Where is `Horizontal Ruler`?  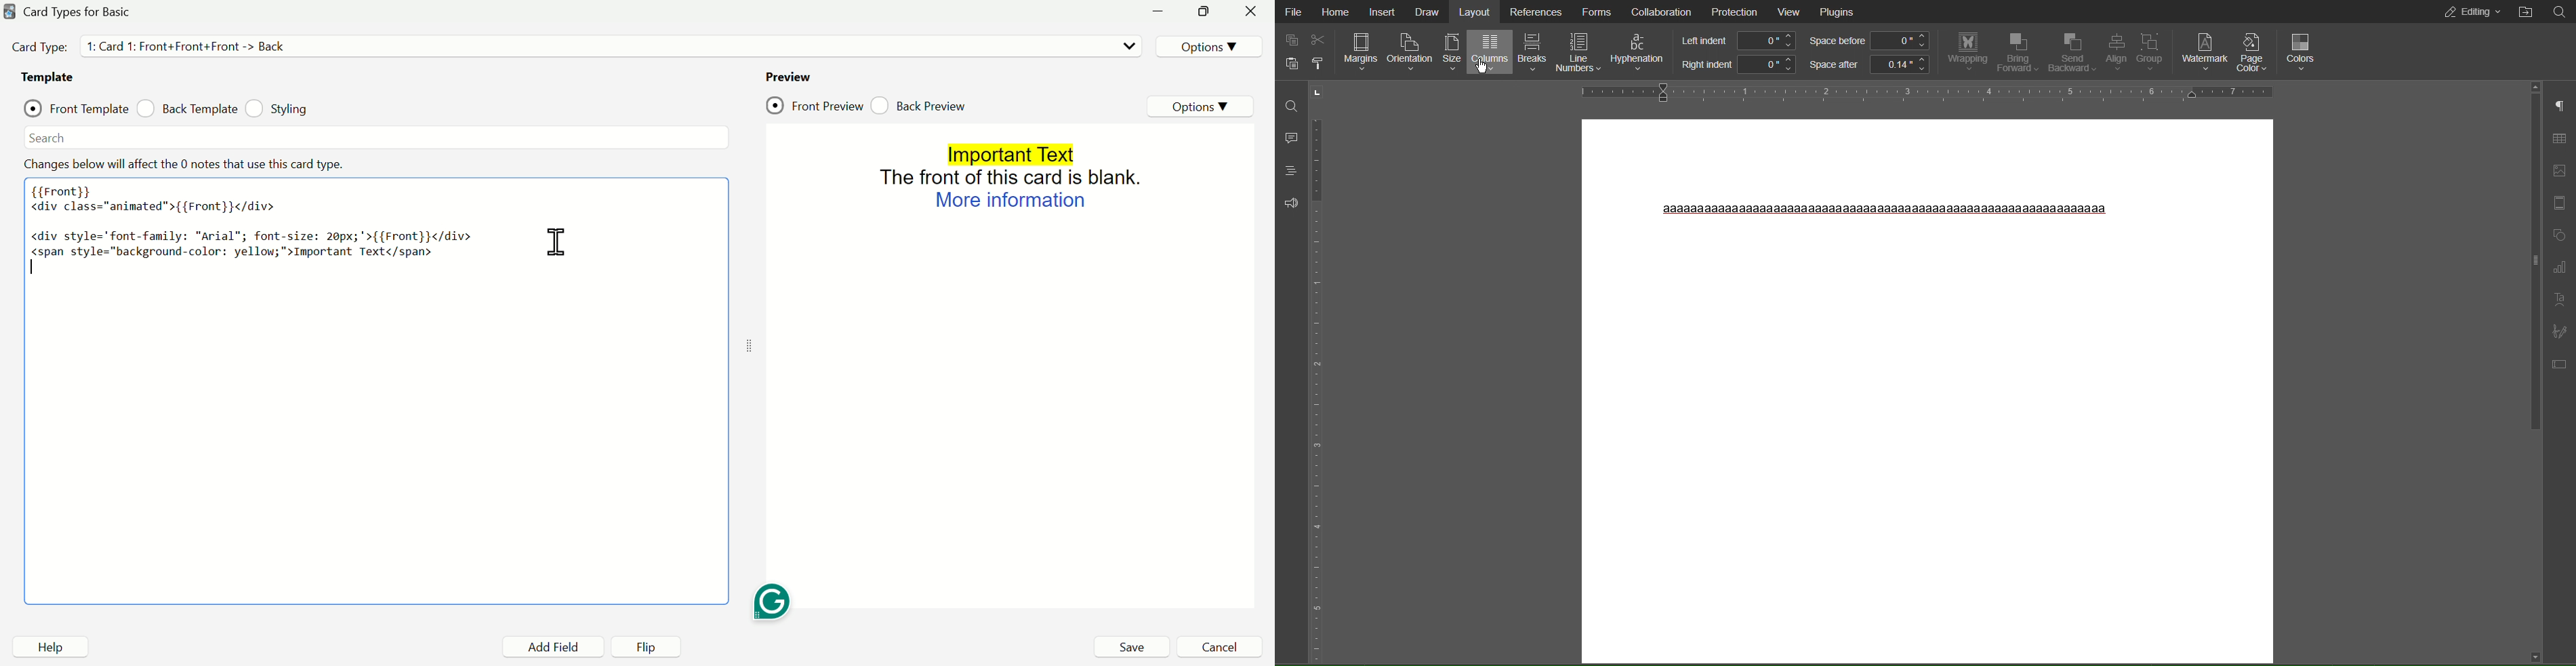
Horizontal Ruler is located at coordinates (1921, 93).